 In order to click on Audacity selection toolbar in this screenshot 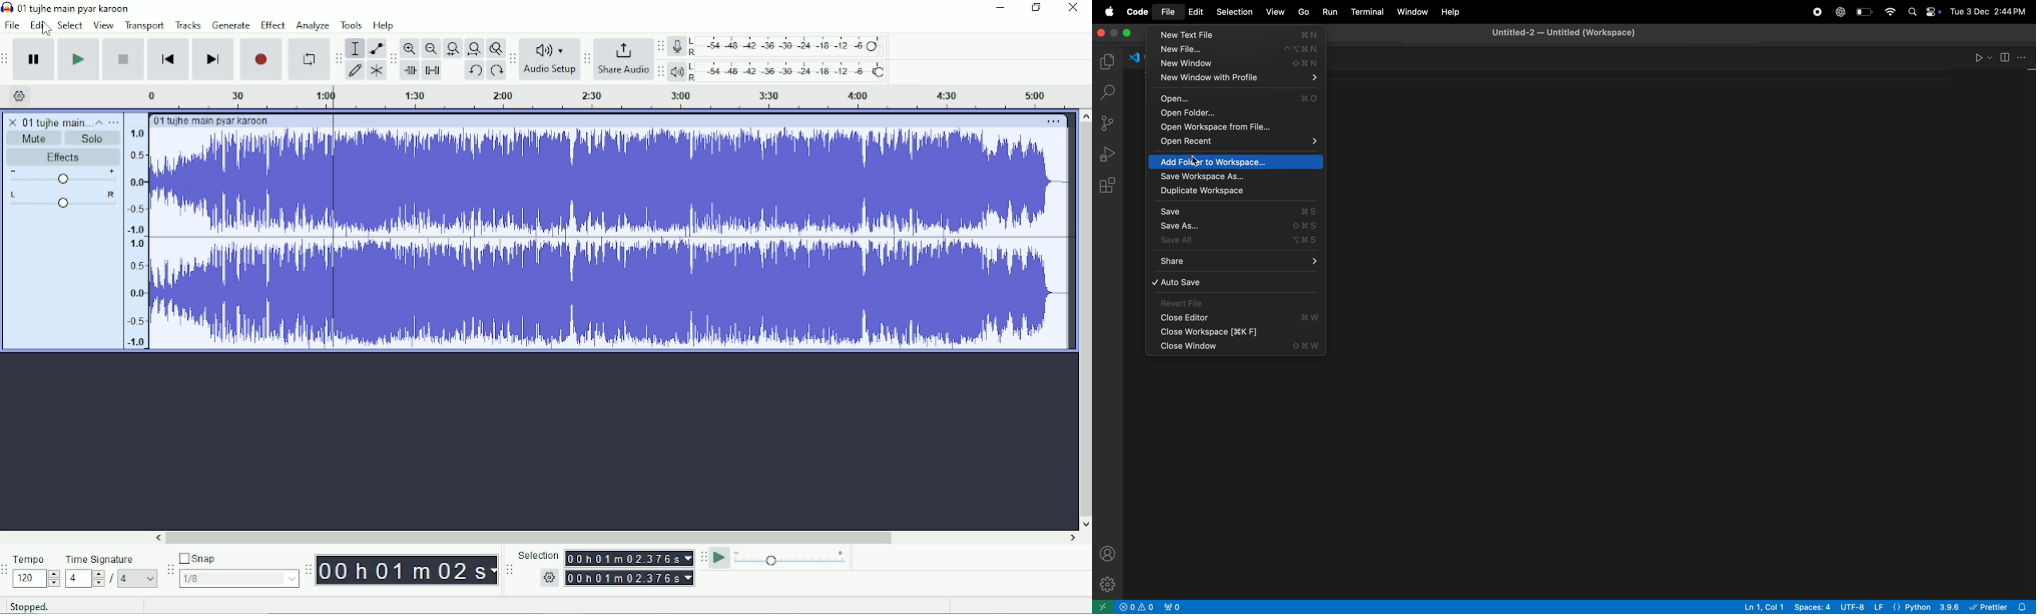, I will do `click(509, 570)`.